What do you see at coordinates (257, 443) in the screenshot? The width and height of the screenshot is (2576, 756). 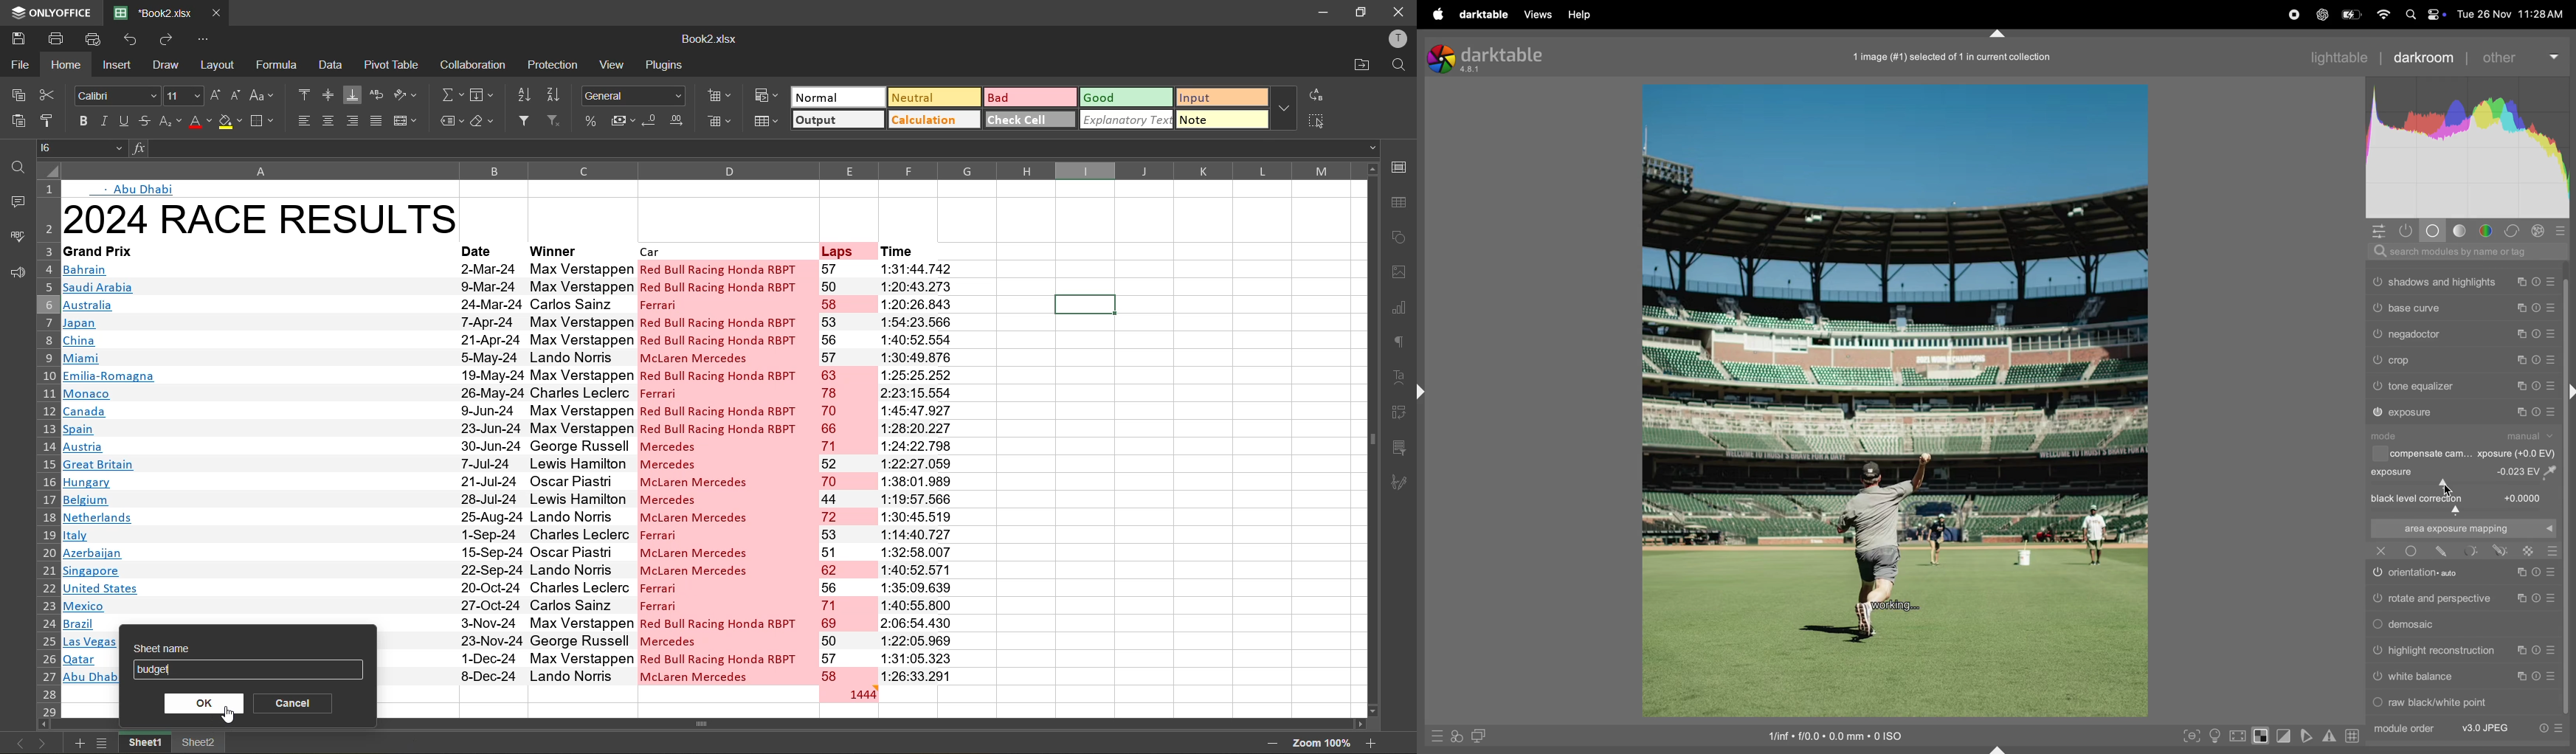 I see `country` at bounding box center [257, 443].